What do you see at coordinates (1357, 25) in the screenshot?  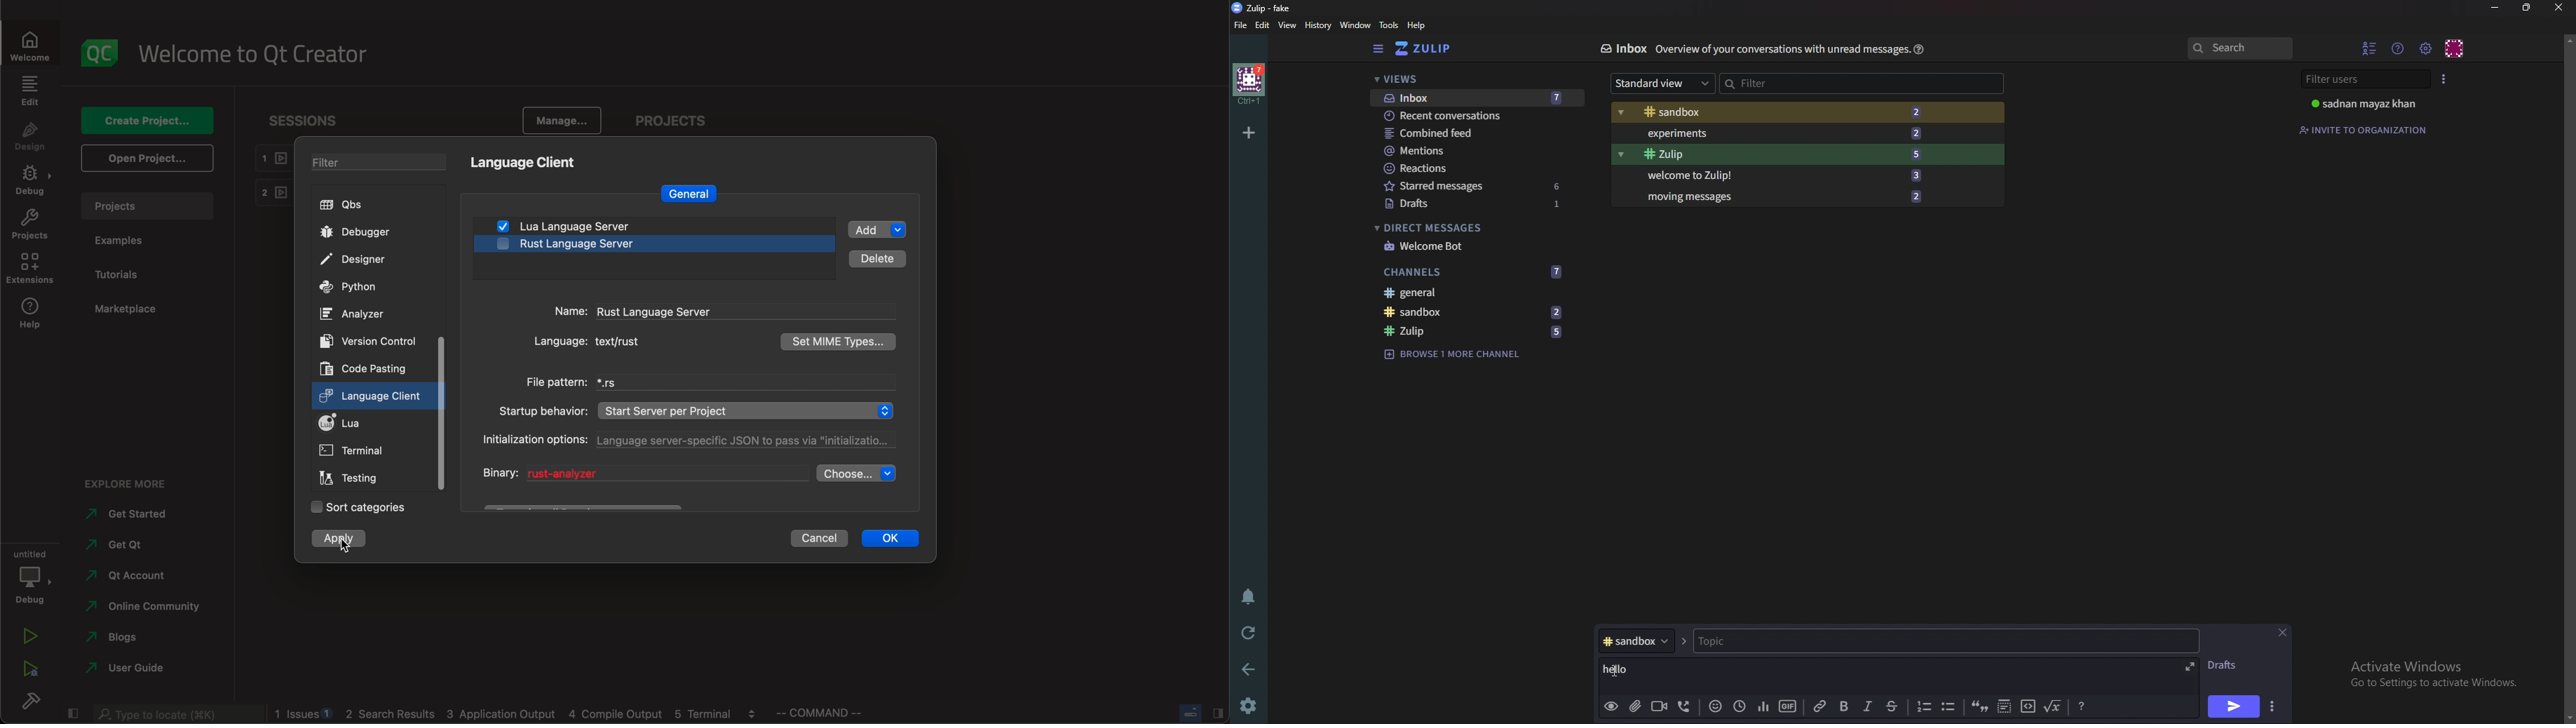 I see `Window` at bounding box center [1357, 25].